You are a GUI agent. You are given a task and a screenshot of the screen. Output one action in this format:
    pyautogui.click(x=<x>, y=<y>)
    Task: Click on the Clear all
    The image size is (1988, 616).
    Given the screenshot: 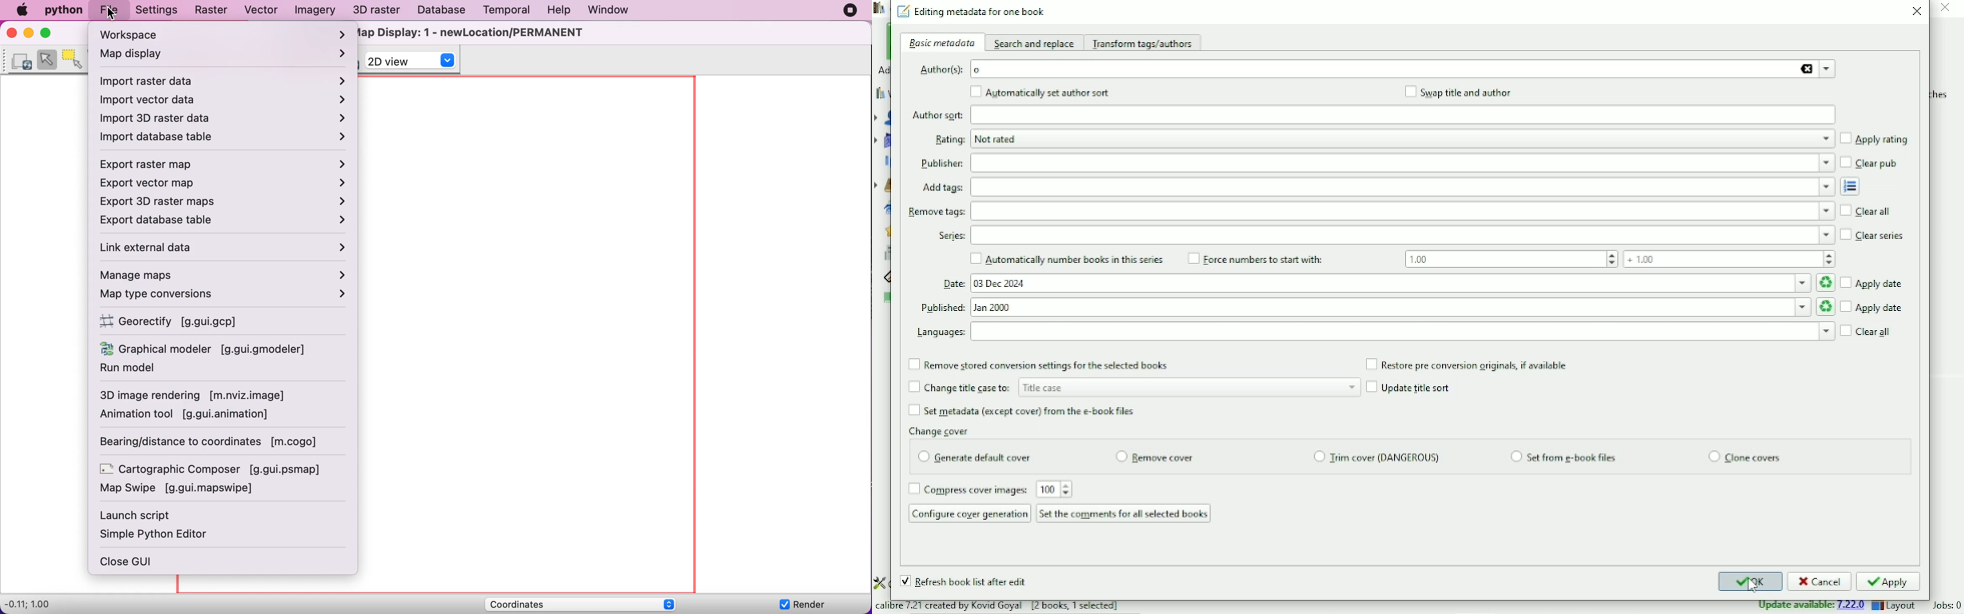 What is the action you would take?
    pyautogui.click(x=1869, y=212)
    